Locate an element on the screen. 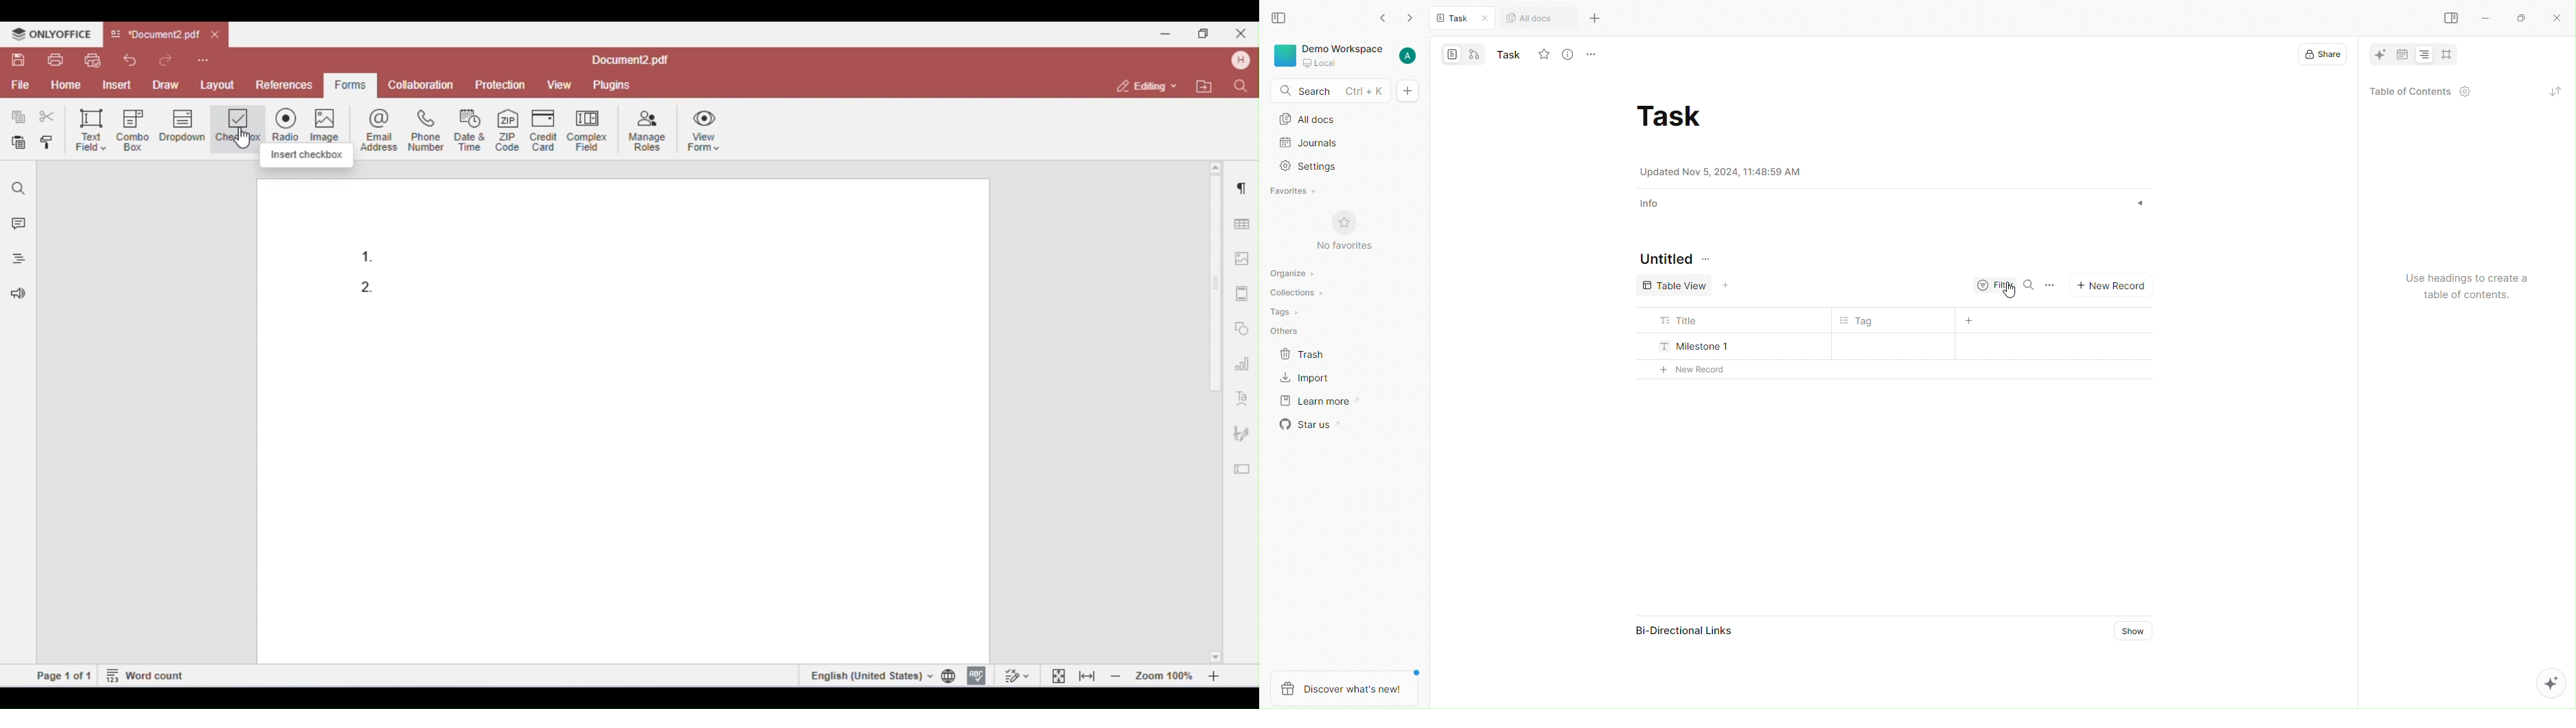 This screenshot has height=728, width=2576. Fav is located at coordinates (1543, 54).